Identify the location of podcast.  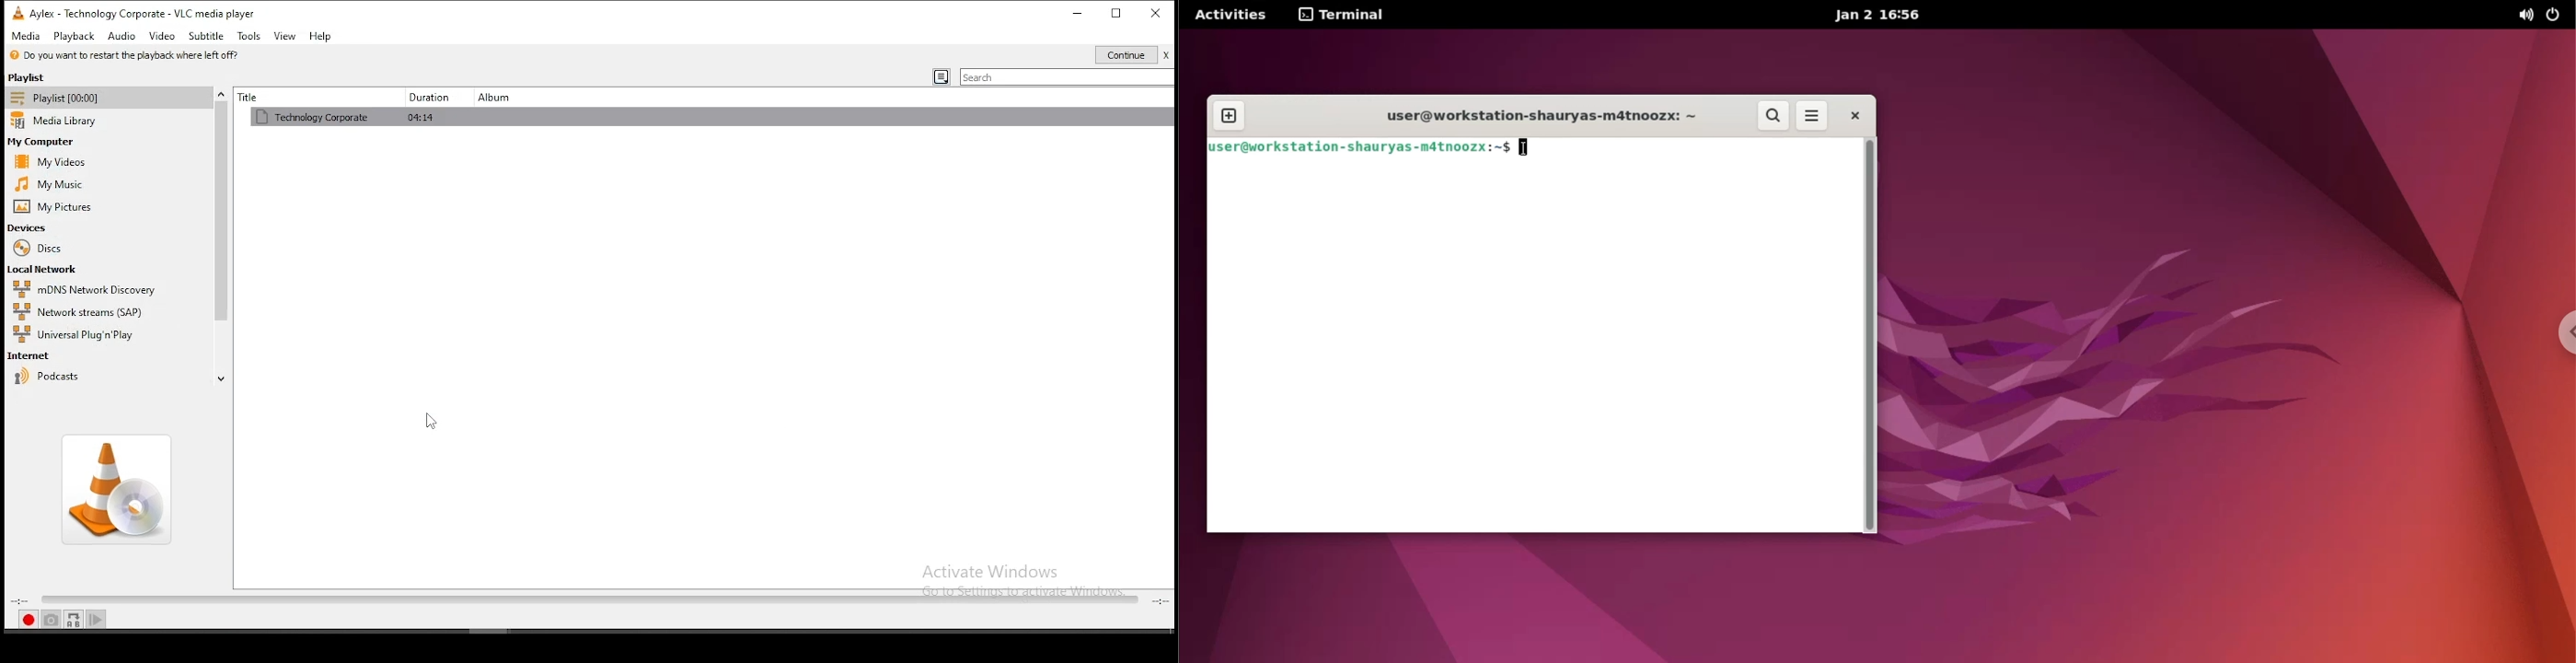
(48, 377).